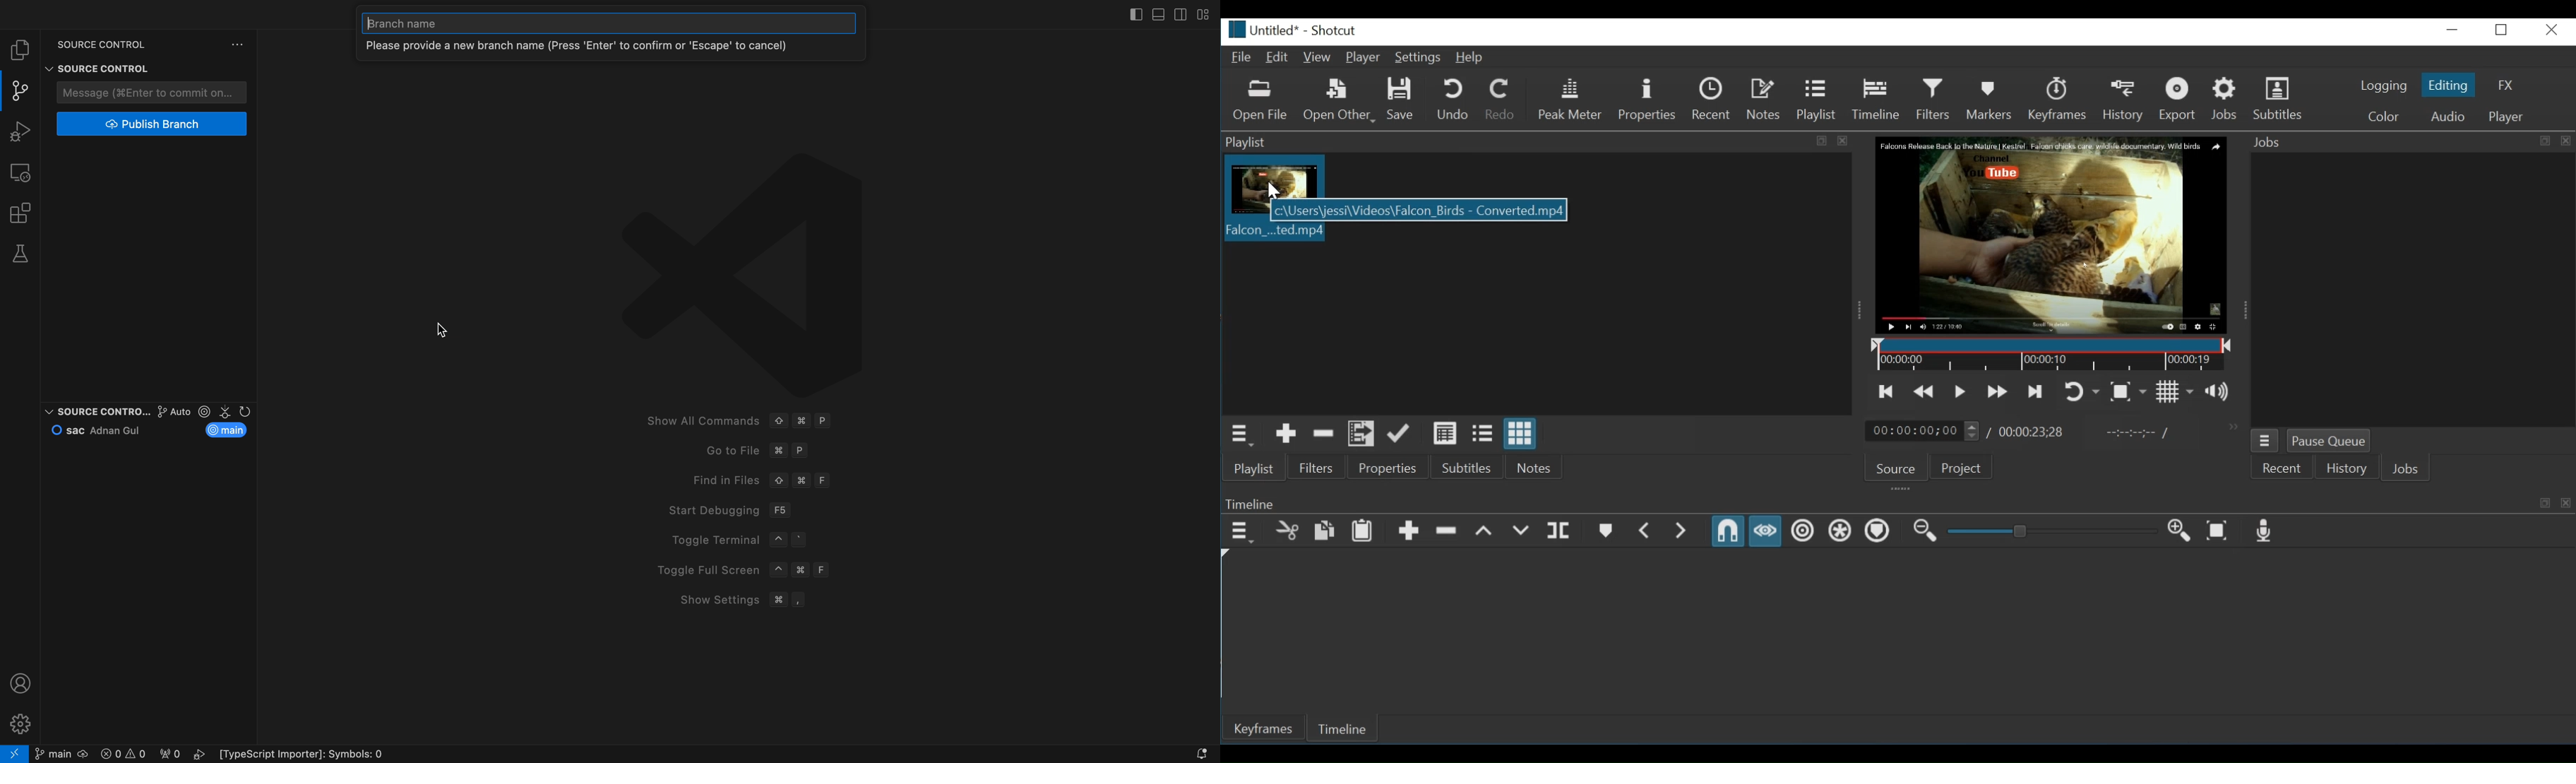  I want to click on In oint, so click(2133, 434).